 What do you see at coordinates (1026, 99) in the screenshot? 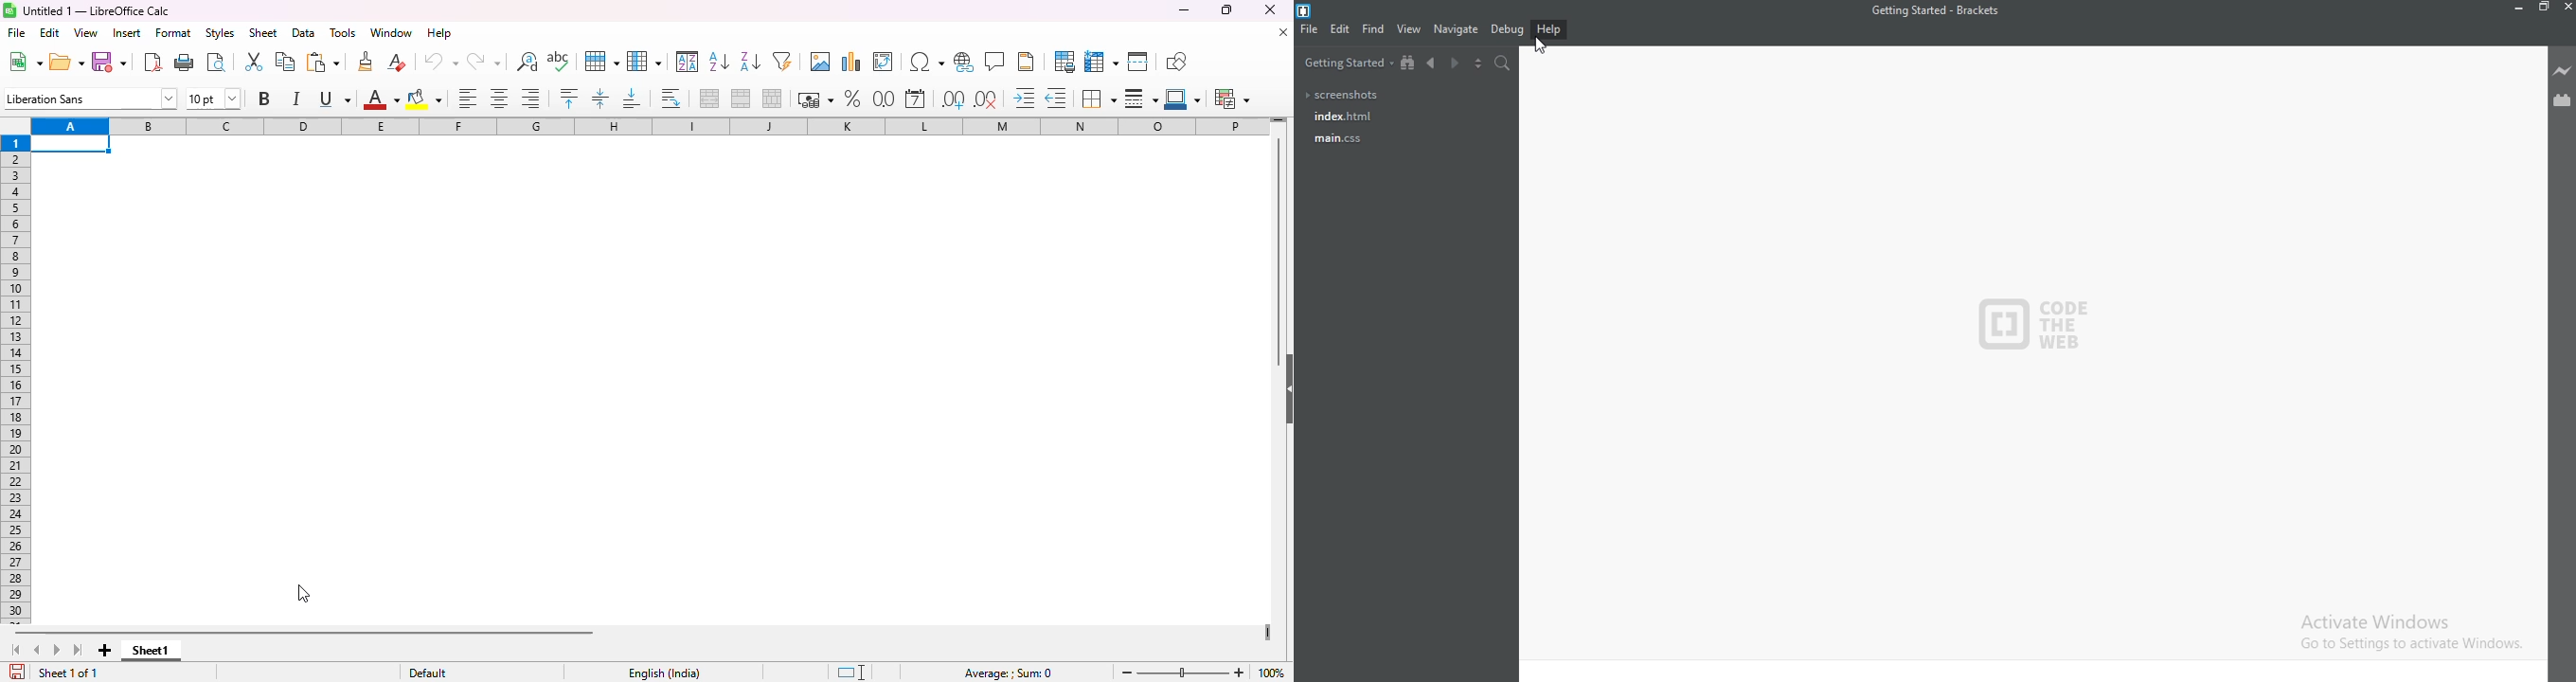
I see `increase indent` at bounding box center [1026, 99].